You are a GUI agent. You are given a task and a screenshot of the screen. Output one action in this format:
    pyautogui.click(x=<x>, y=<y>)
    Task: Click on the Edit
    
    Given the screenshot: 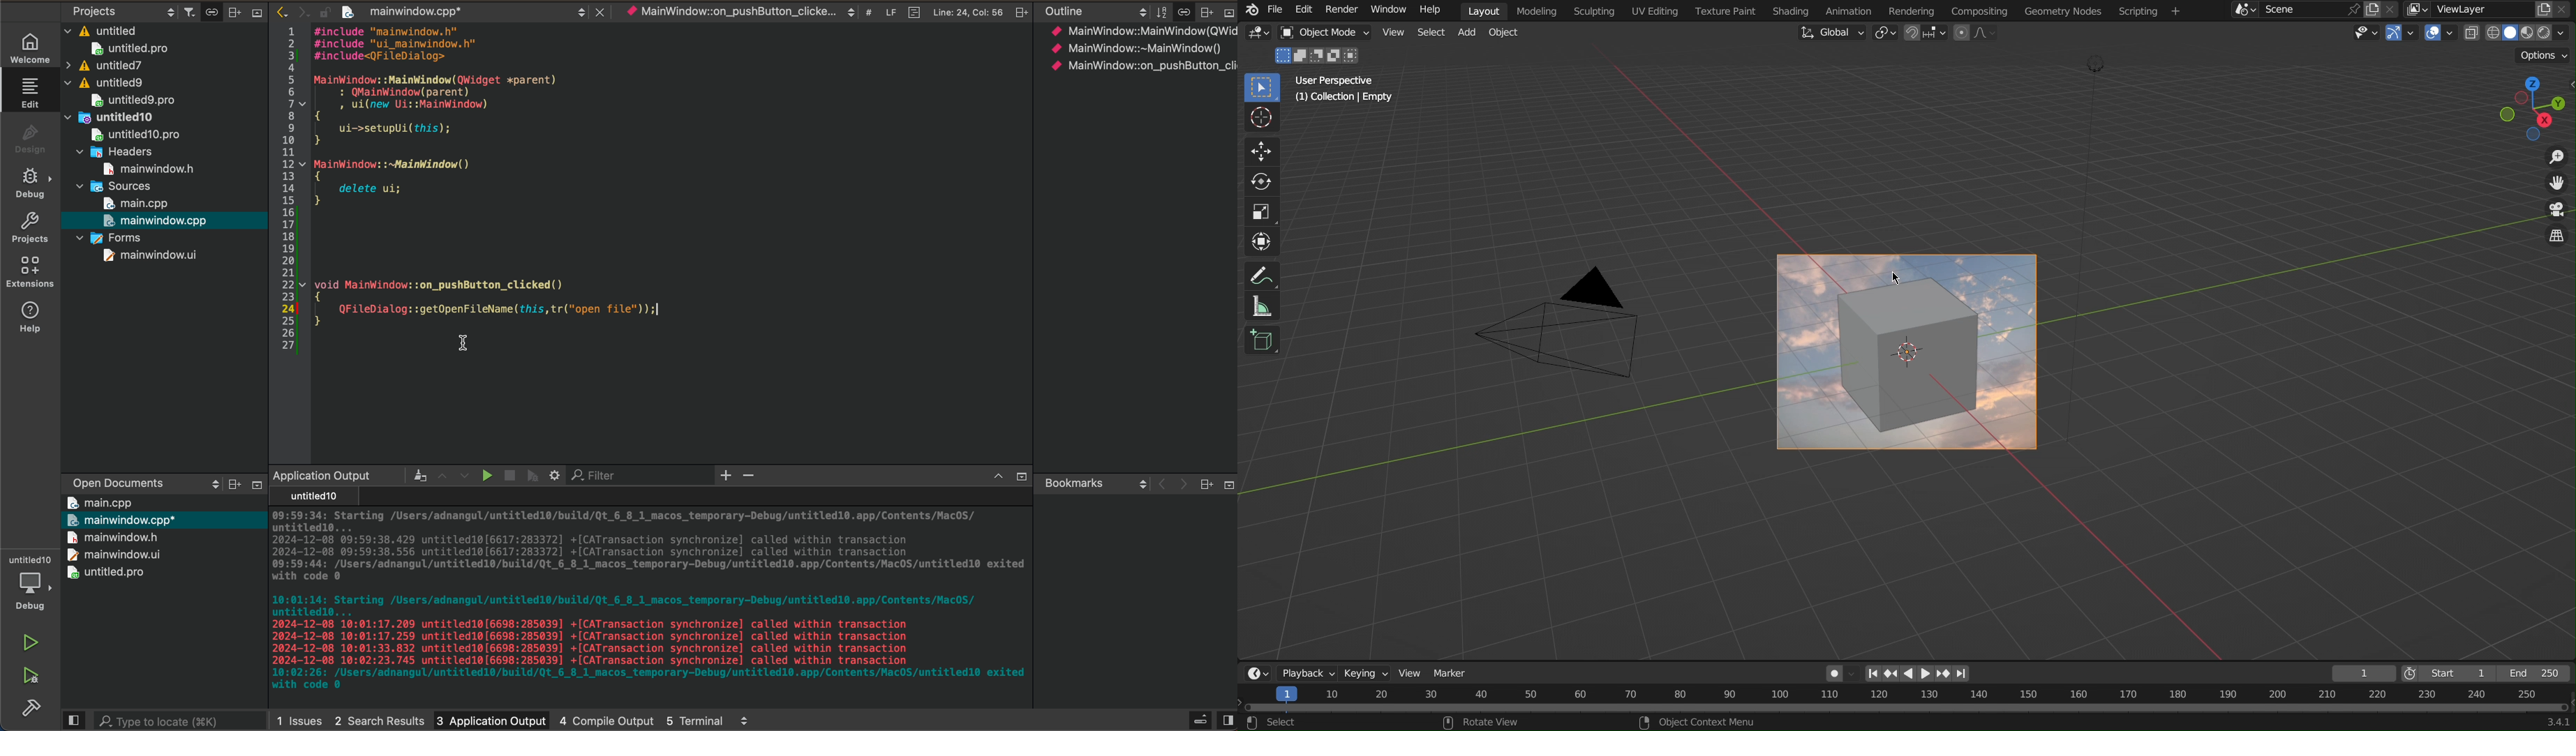 What is the action you would take?
    pyautogui.click(x=1304, y=9)
    